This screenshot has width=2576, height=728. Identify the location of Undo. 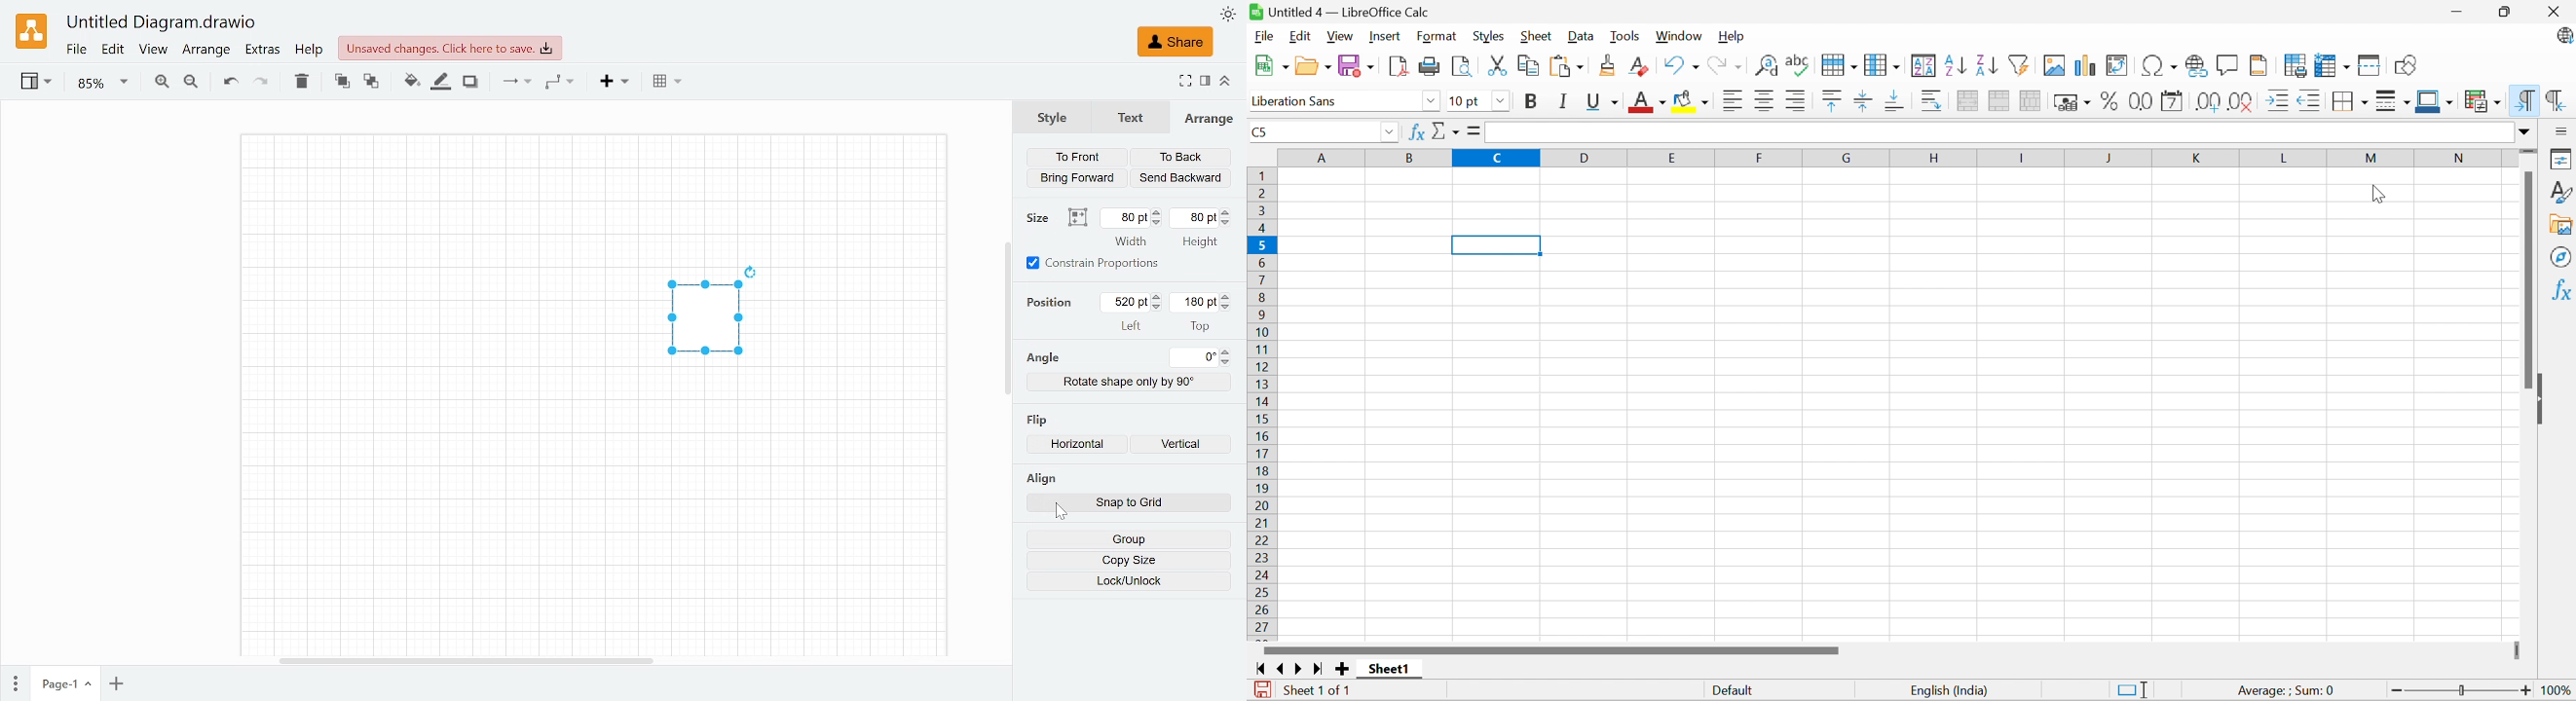
(1681, 65).